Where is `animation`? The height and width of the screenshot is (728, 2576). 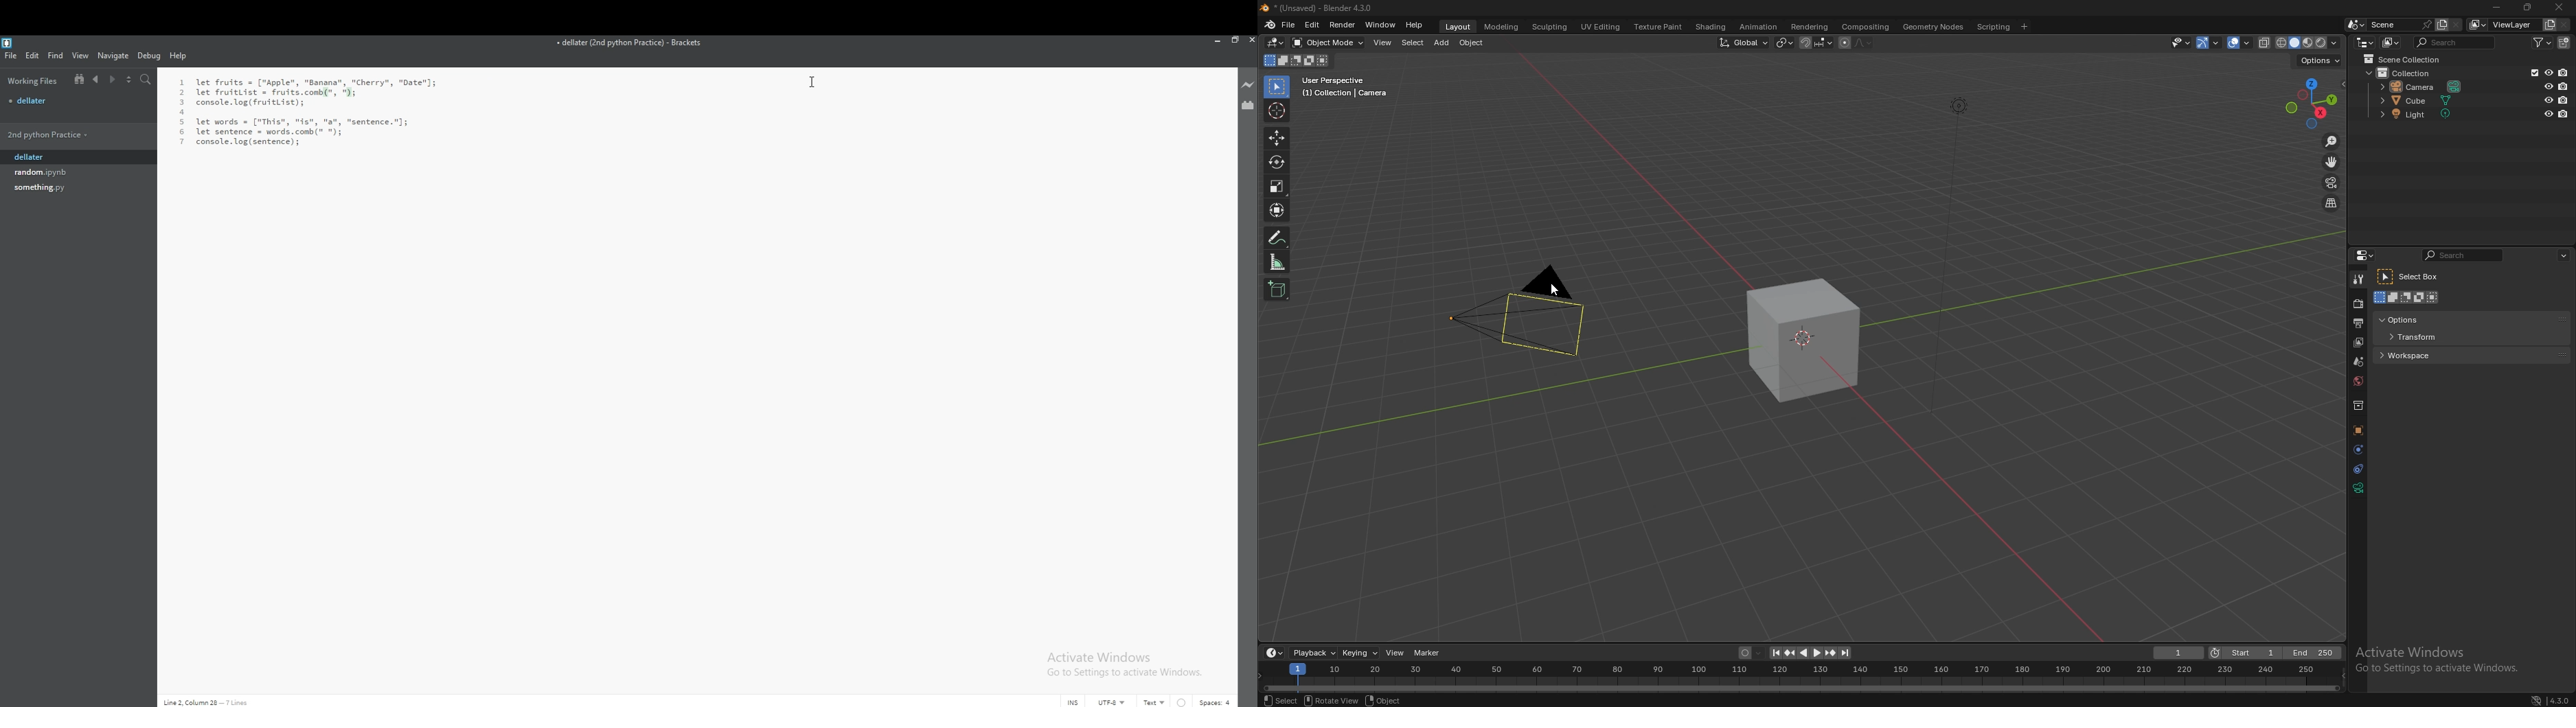
animation is located at coordinates (1757, 26).